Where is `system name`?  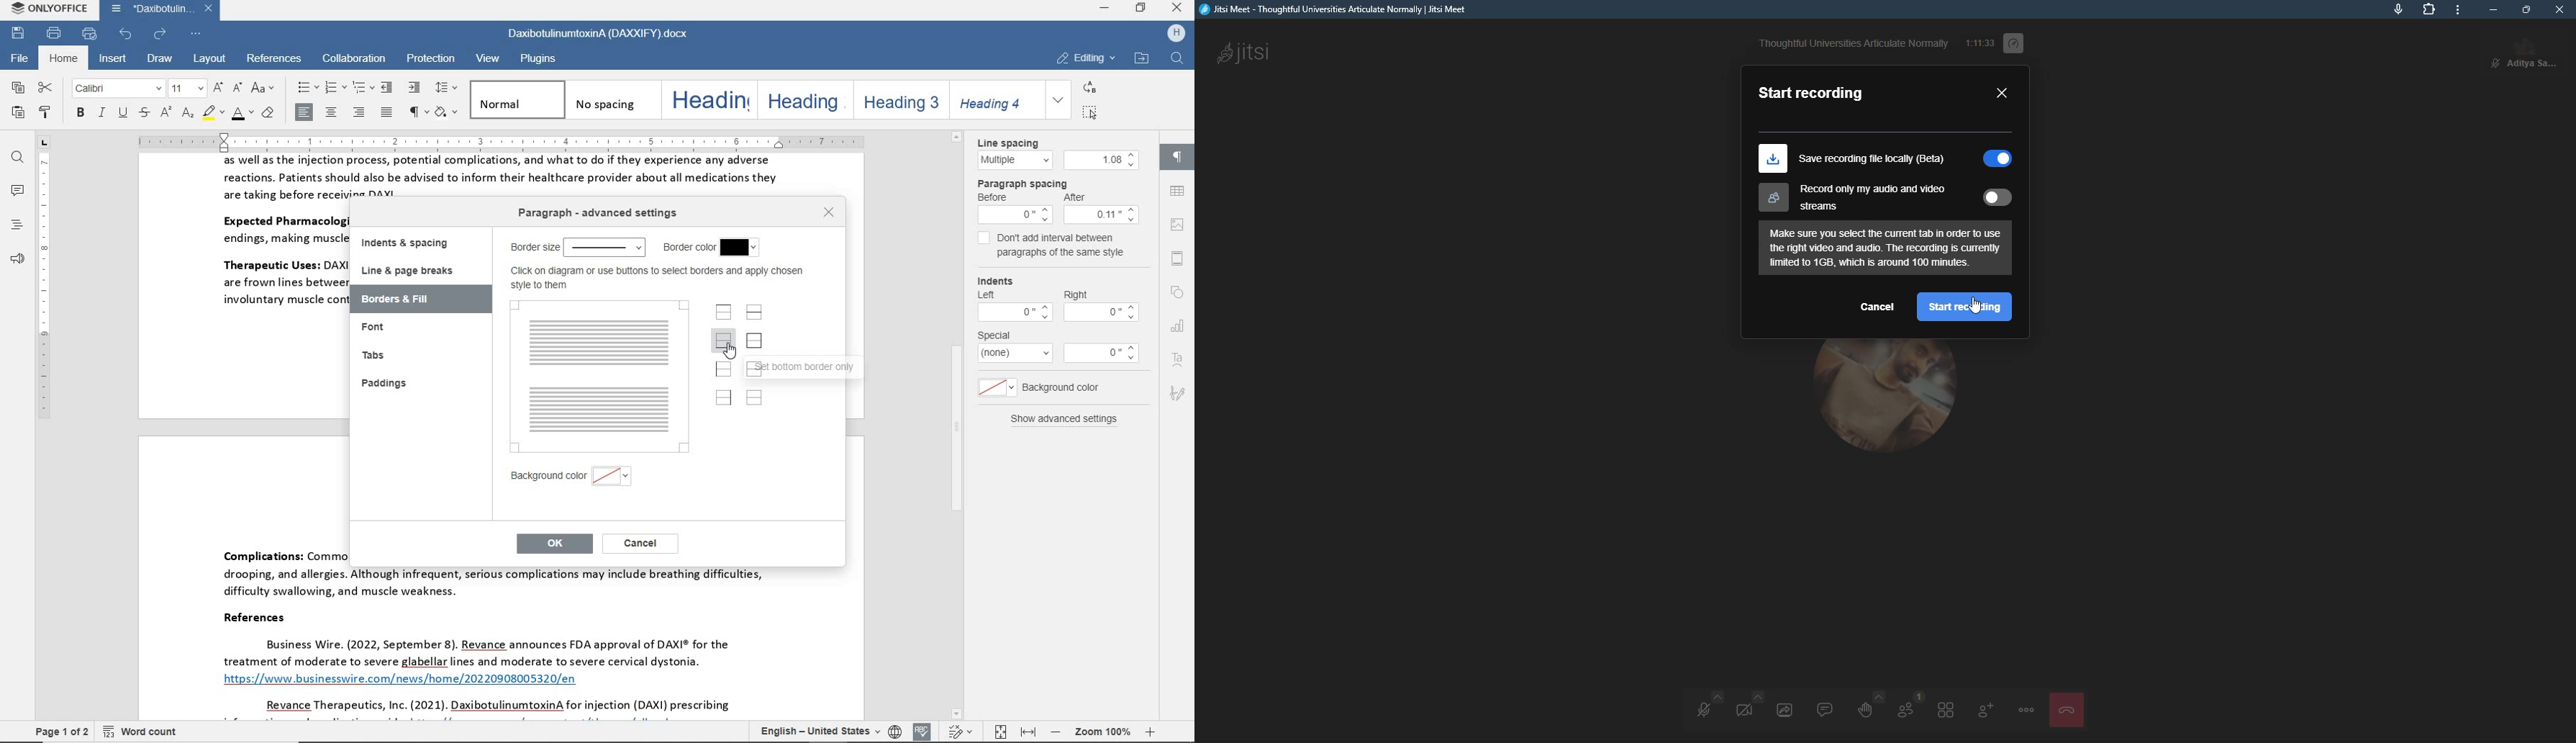
system name is located at coordinates (48, 9).